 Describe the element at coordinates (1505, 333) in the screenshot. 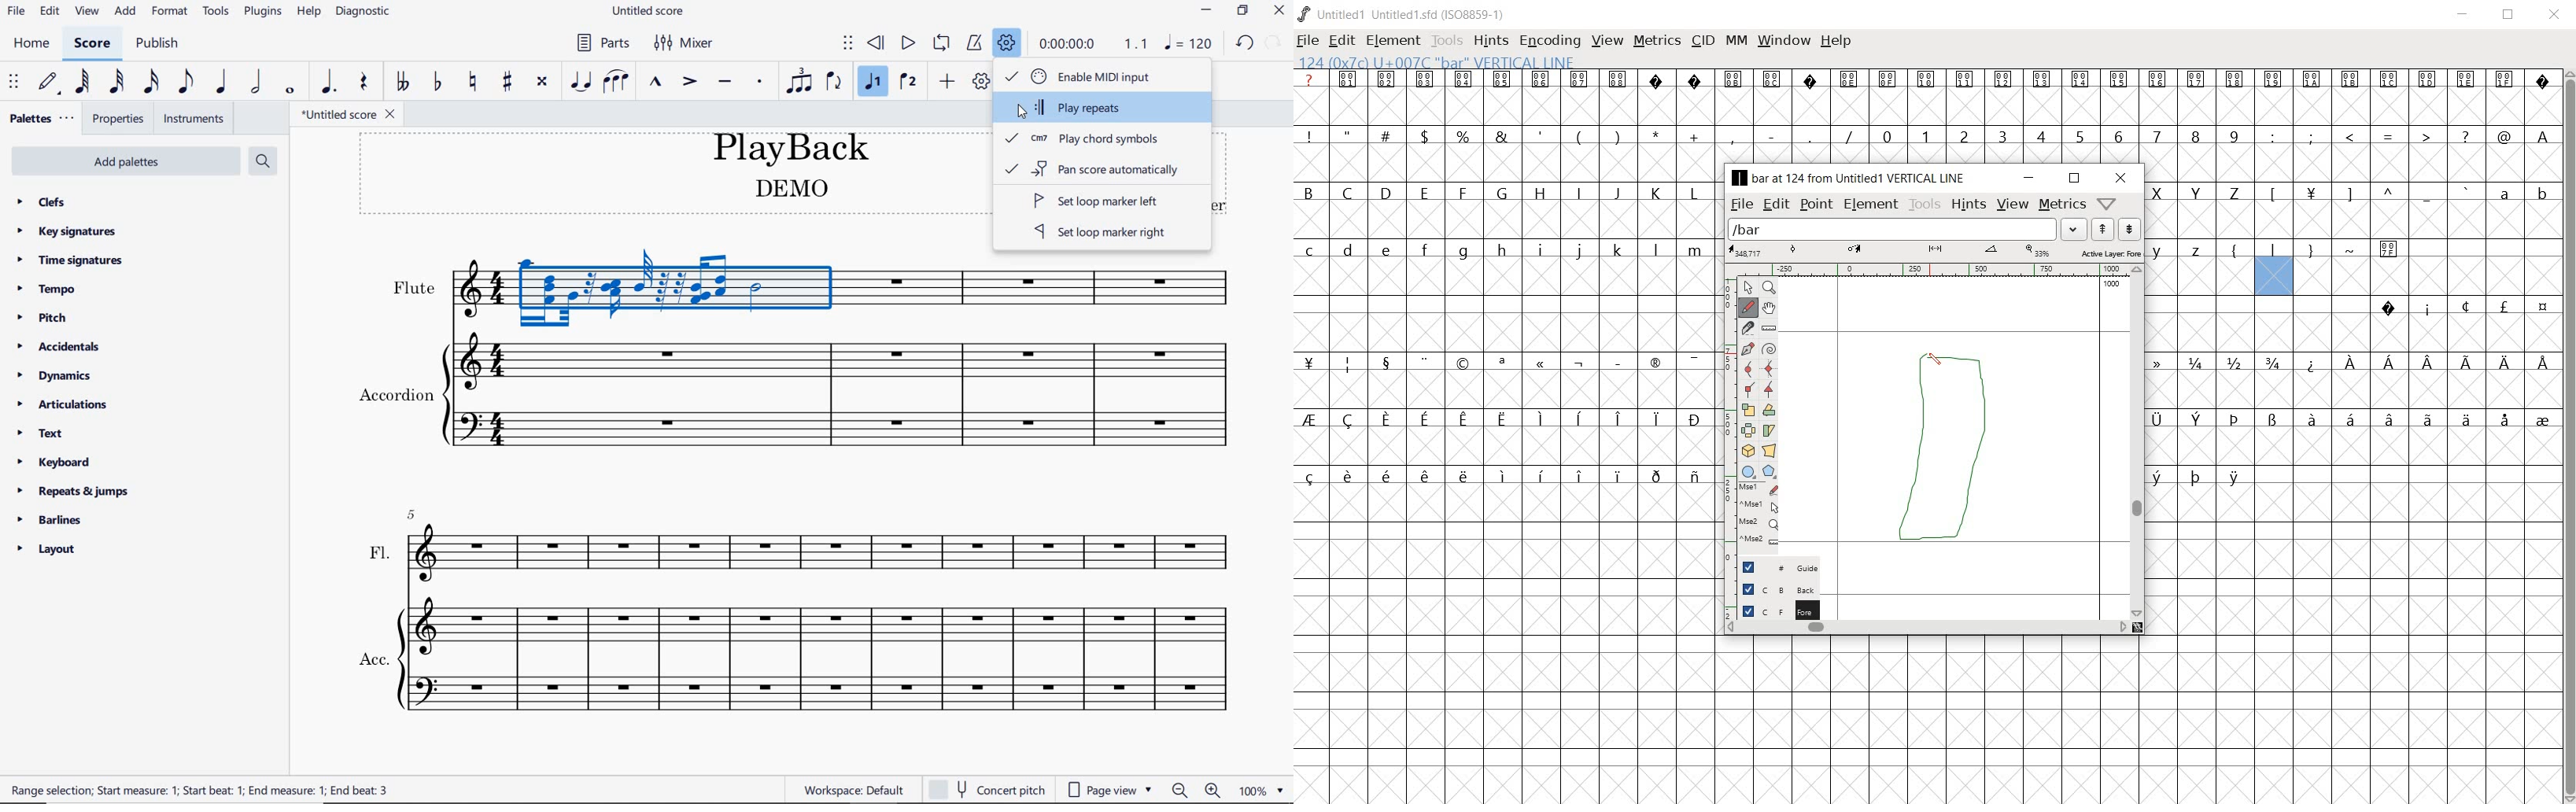

I see `empty cells` at that location.